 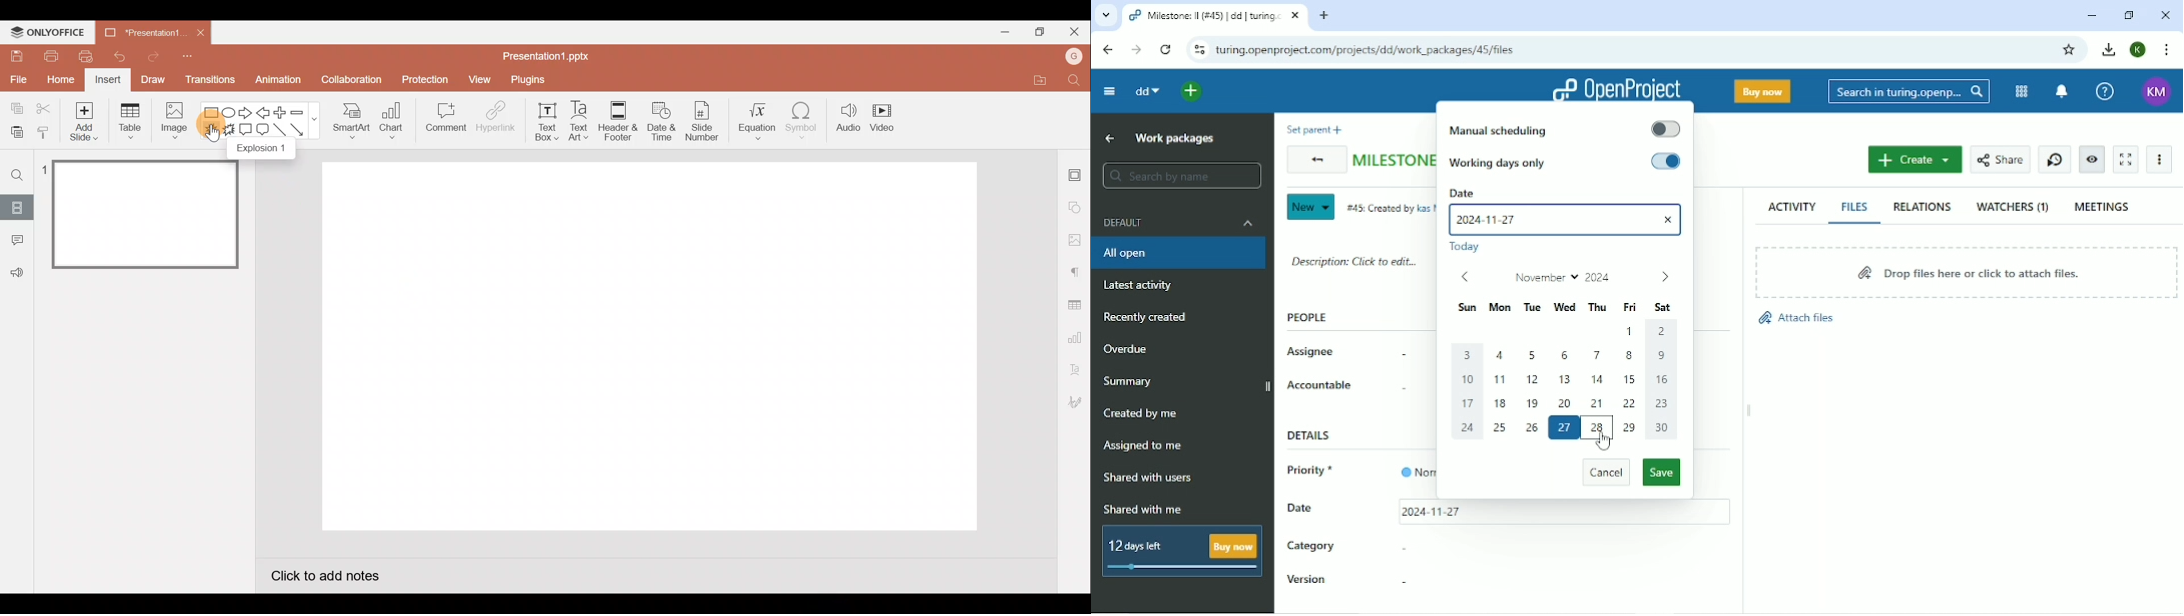 What do you see at coordinates (1038, 32) in the screenshot?
I see `Maximize` at bounding box center [1038, 32].